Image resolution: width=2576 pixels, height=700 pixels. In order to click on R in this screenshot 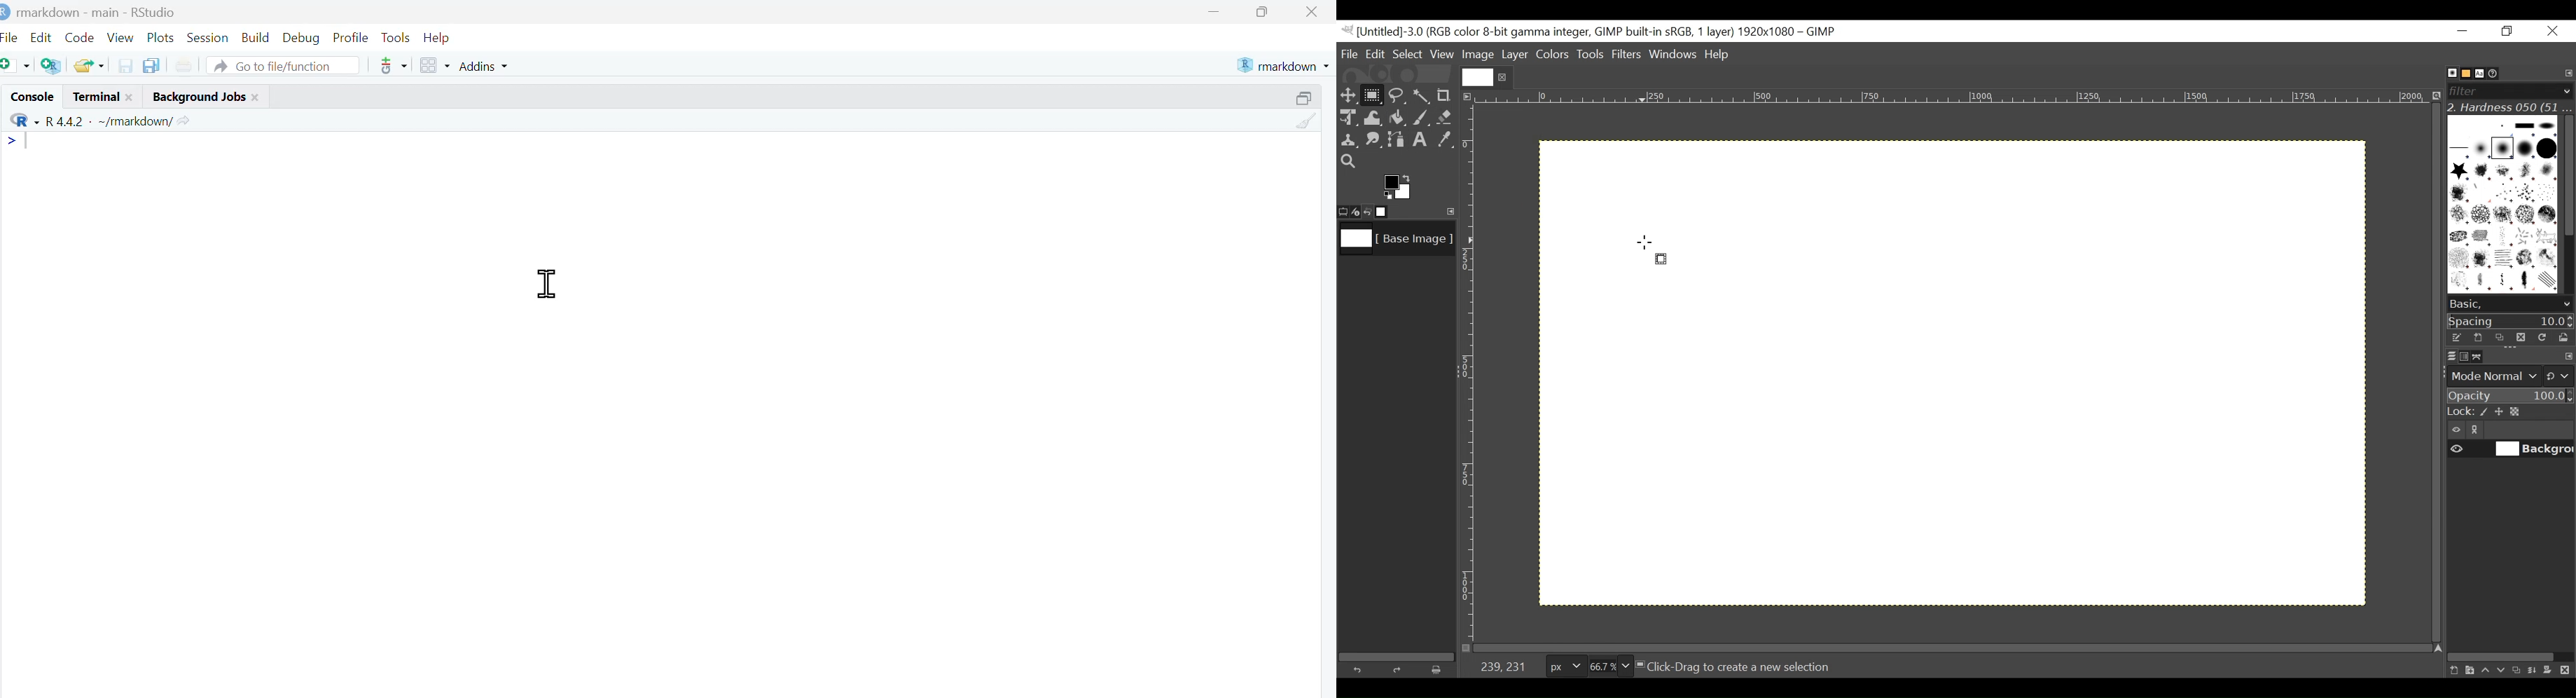, I will do `click(22, 120)`.